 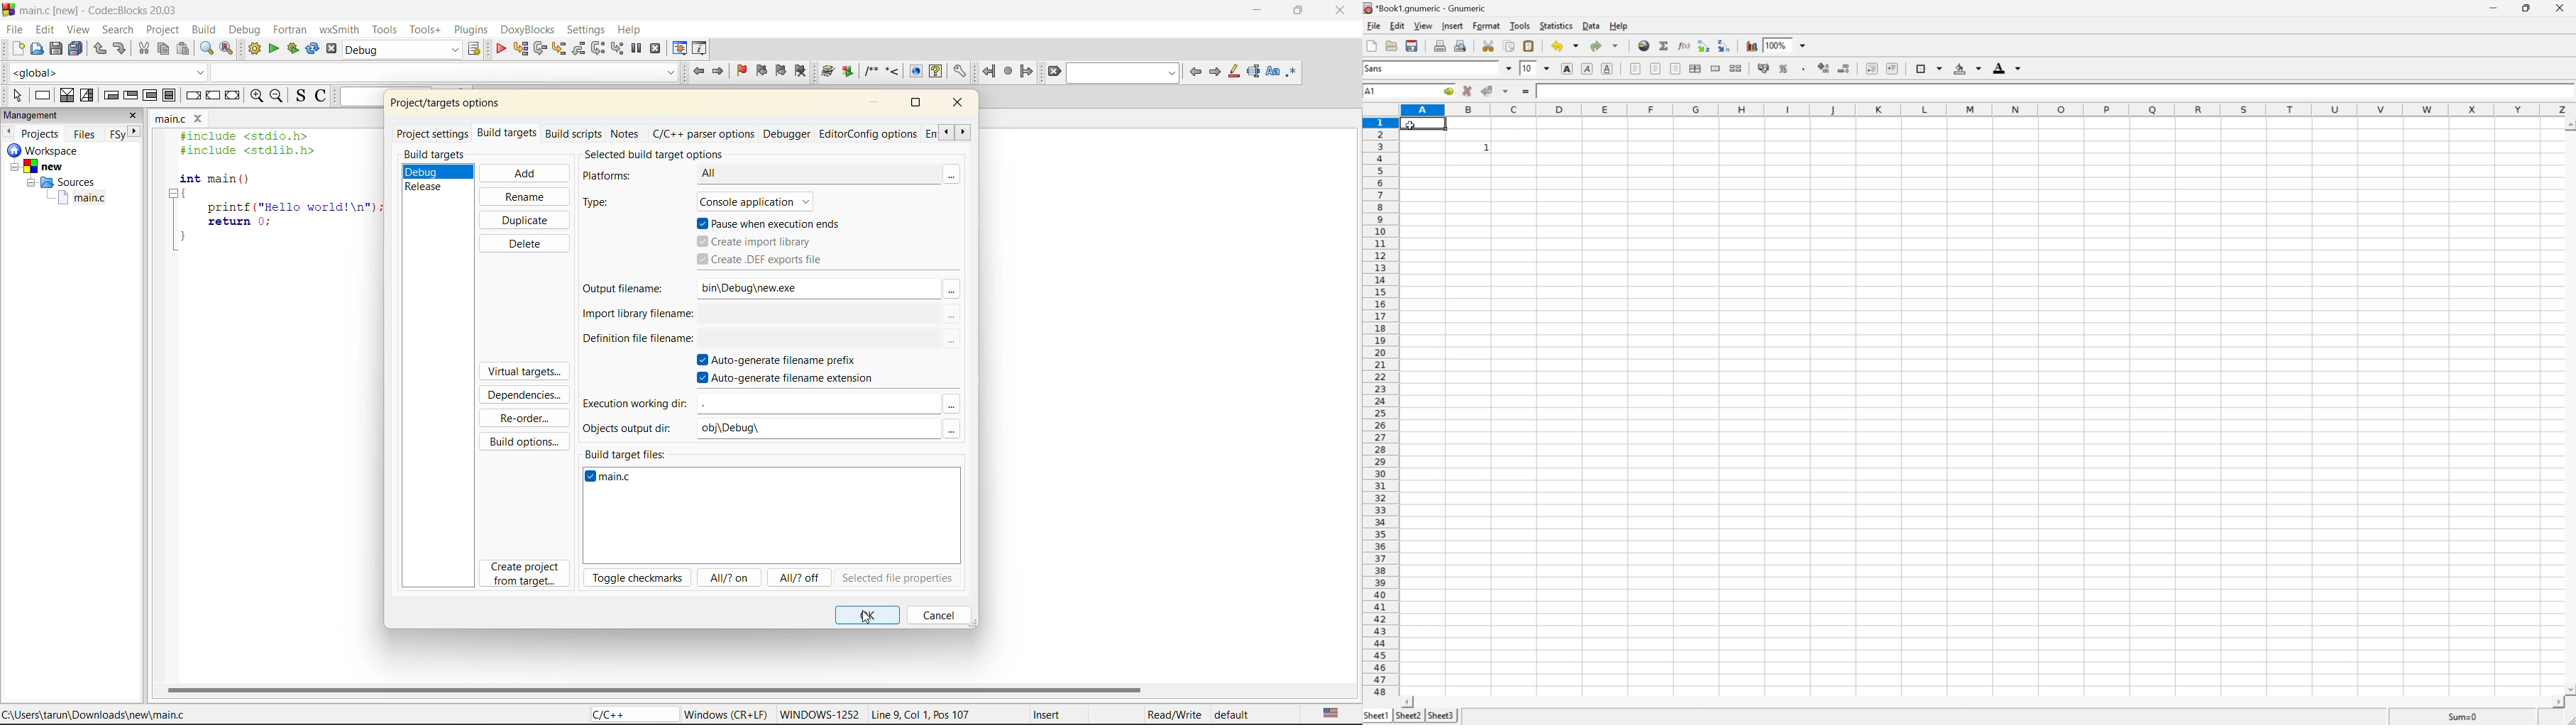 I want to click on counting loop, so click(x=150, y=96).